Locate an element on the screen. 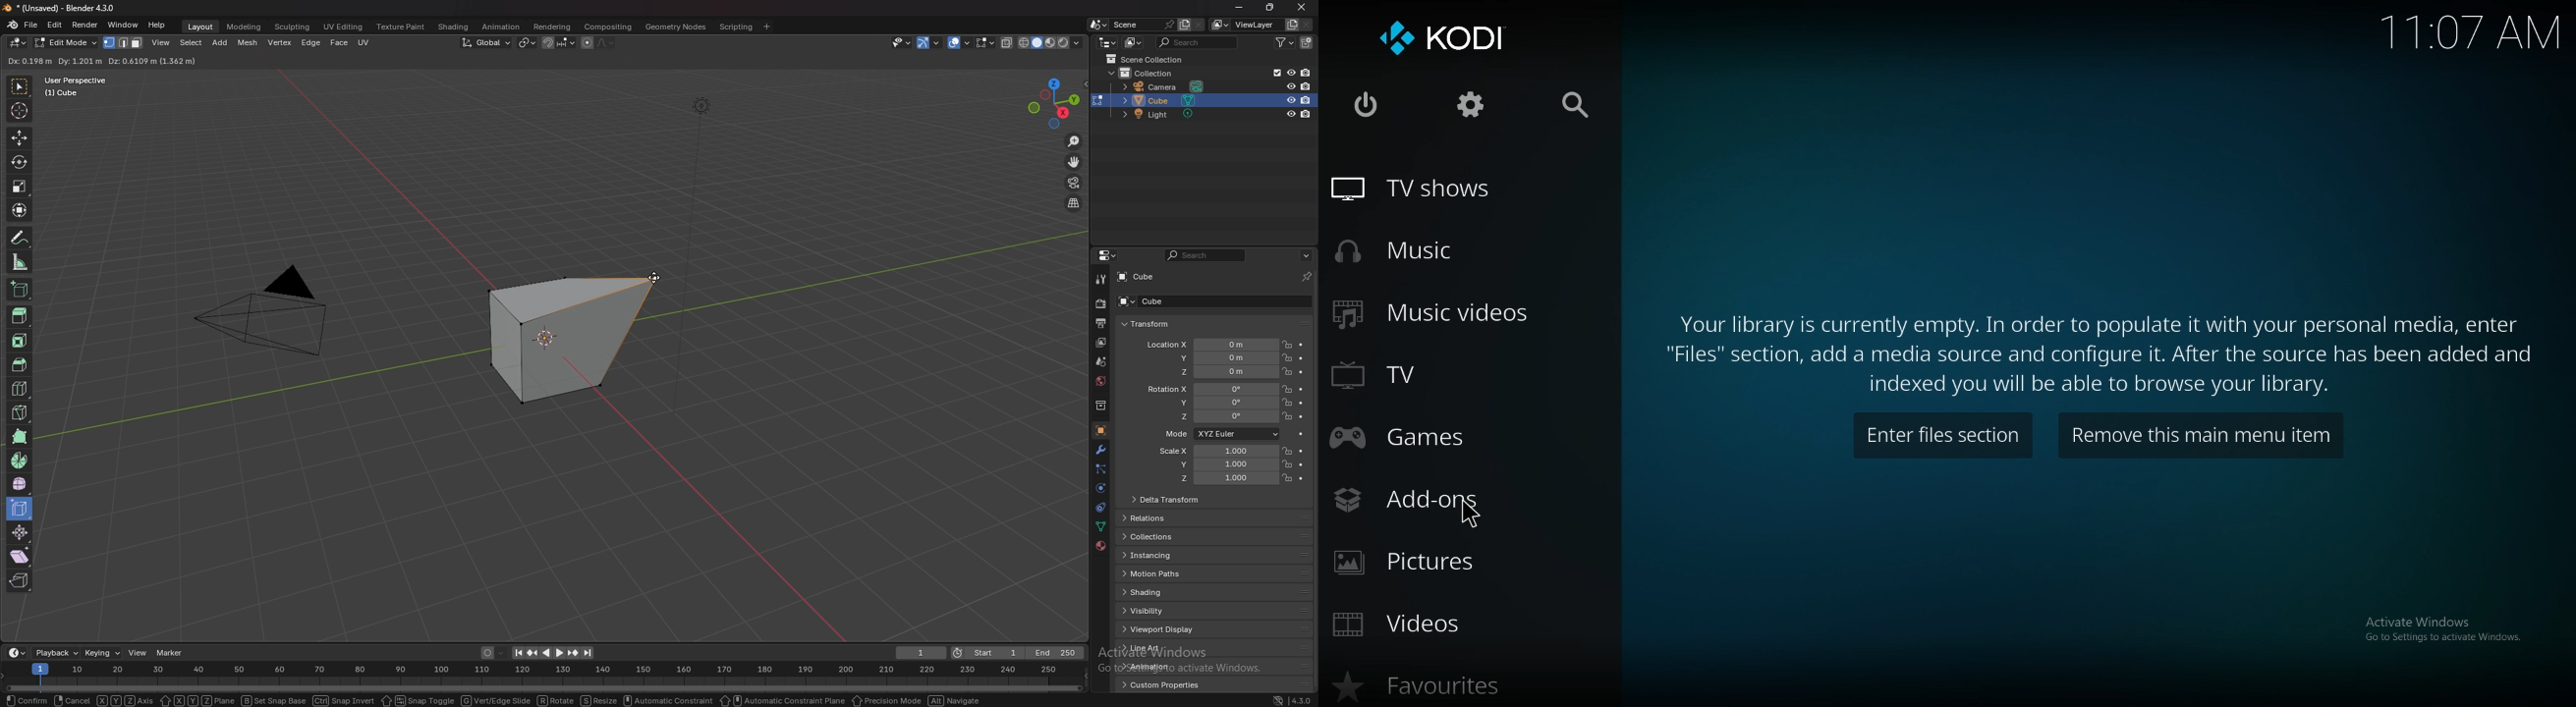 Image resolution: width=2576 pixels, height=728 pixels. keying is located at coordinates (102, 653).